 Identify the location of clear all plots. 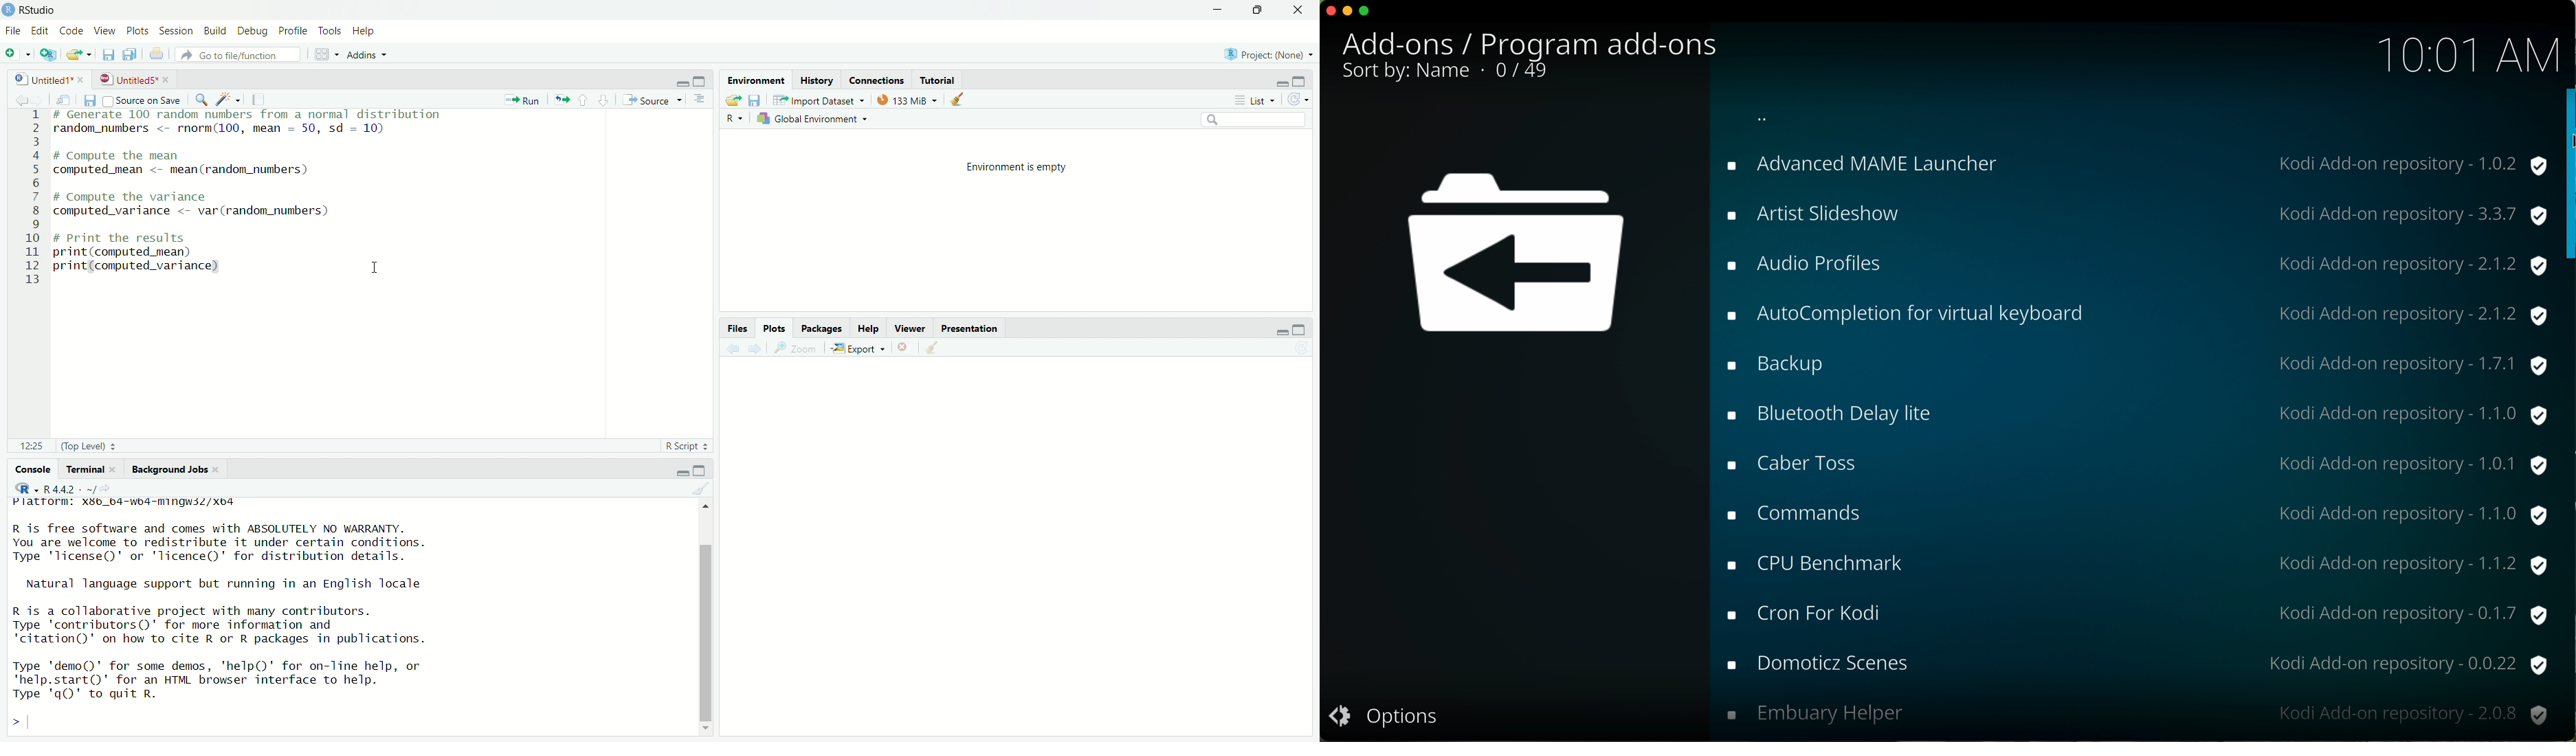
(934, 348).